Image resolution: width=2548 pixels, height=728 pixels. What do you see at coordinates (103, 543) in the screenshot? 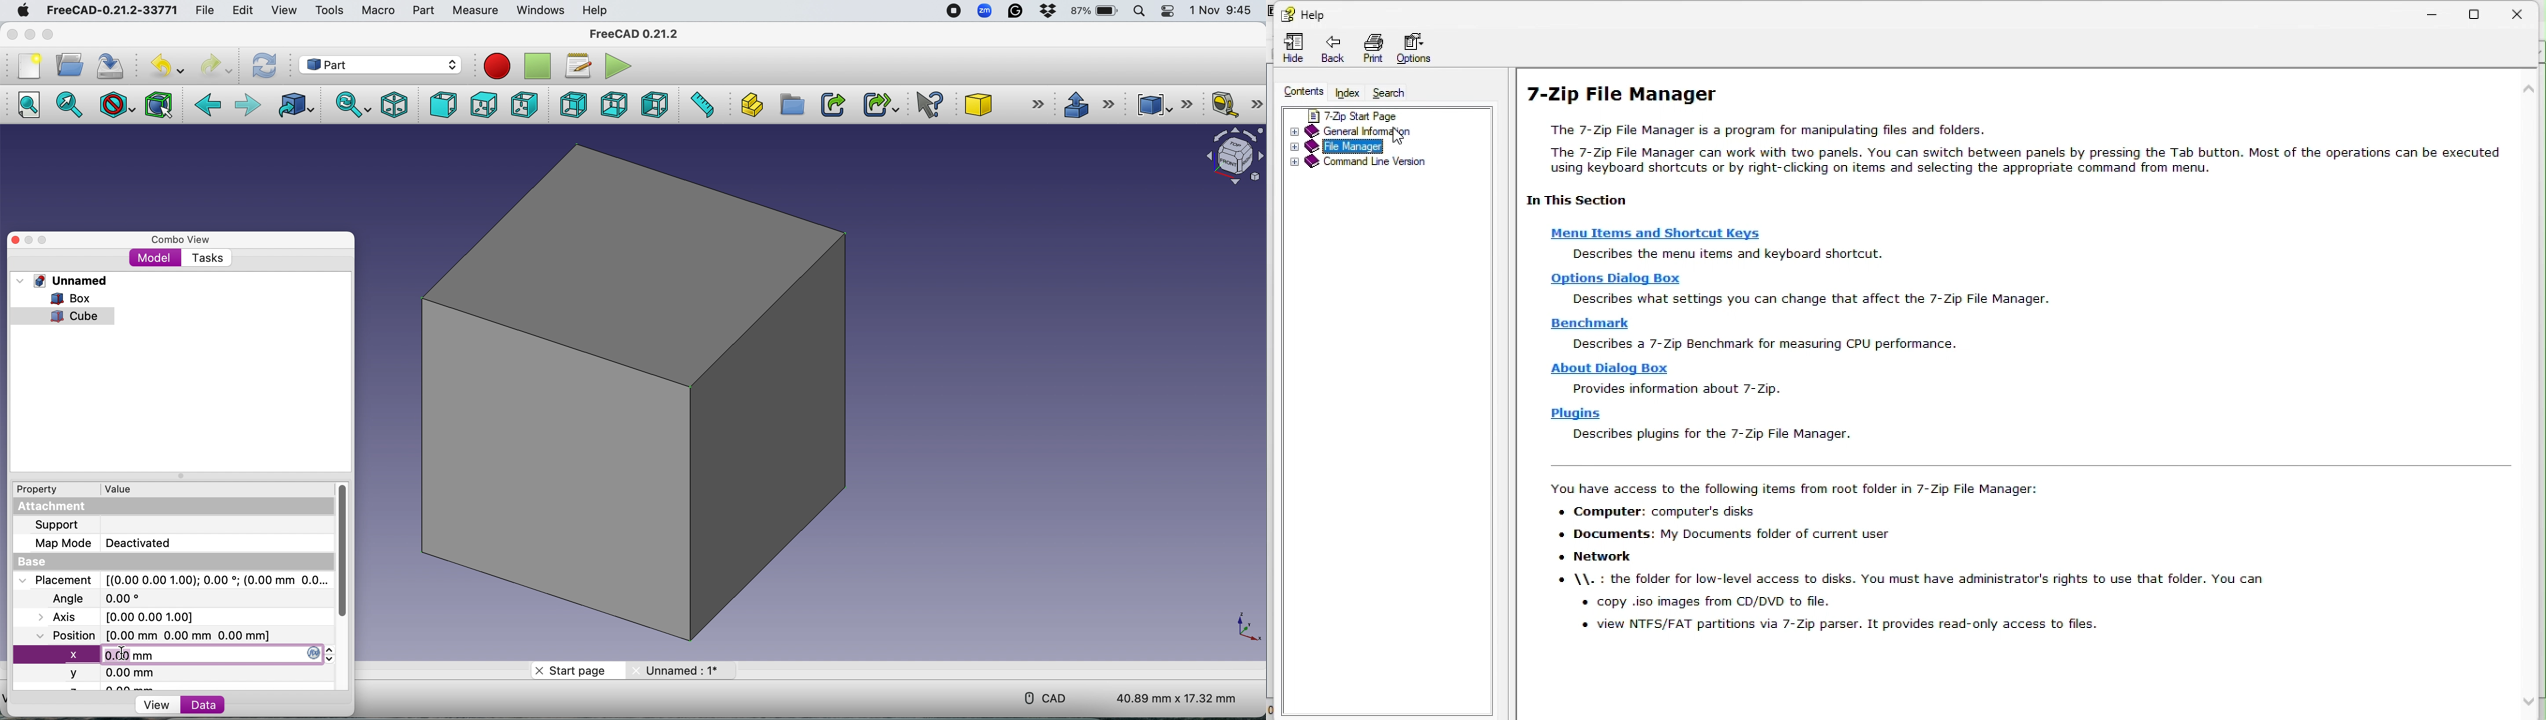
I see `Map Mode Deactivated` at bounding box center [103, 543].